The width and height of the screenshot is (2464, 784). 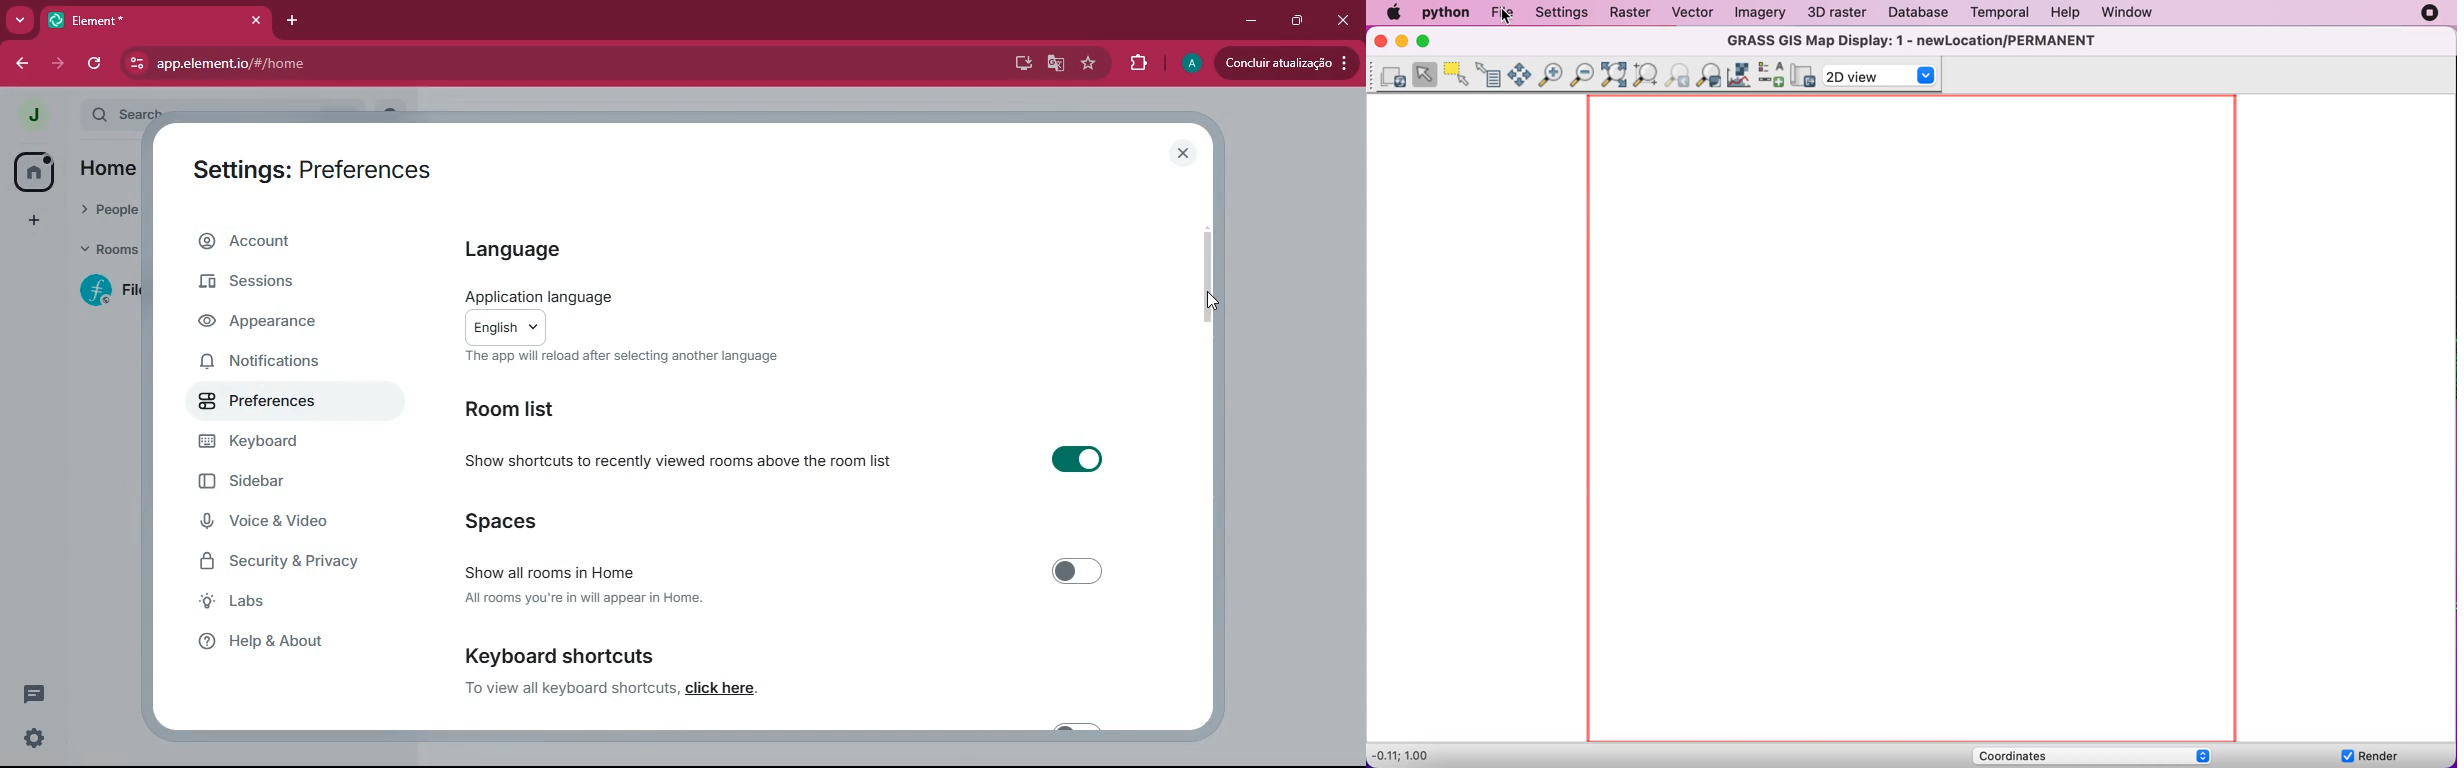 What do you see at coordinates (287, 285) in the screenshot?
I see `sessions` at bounding box center [287, 285].